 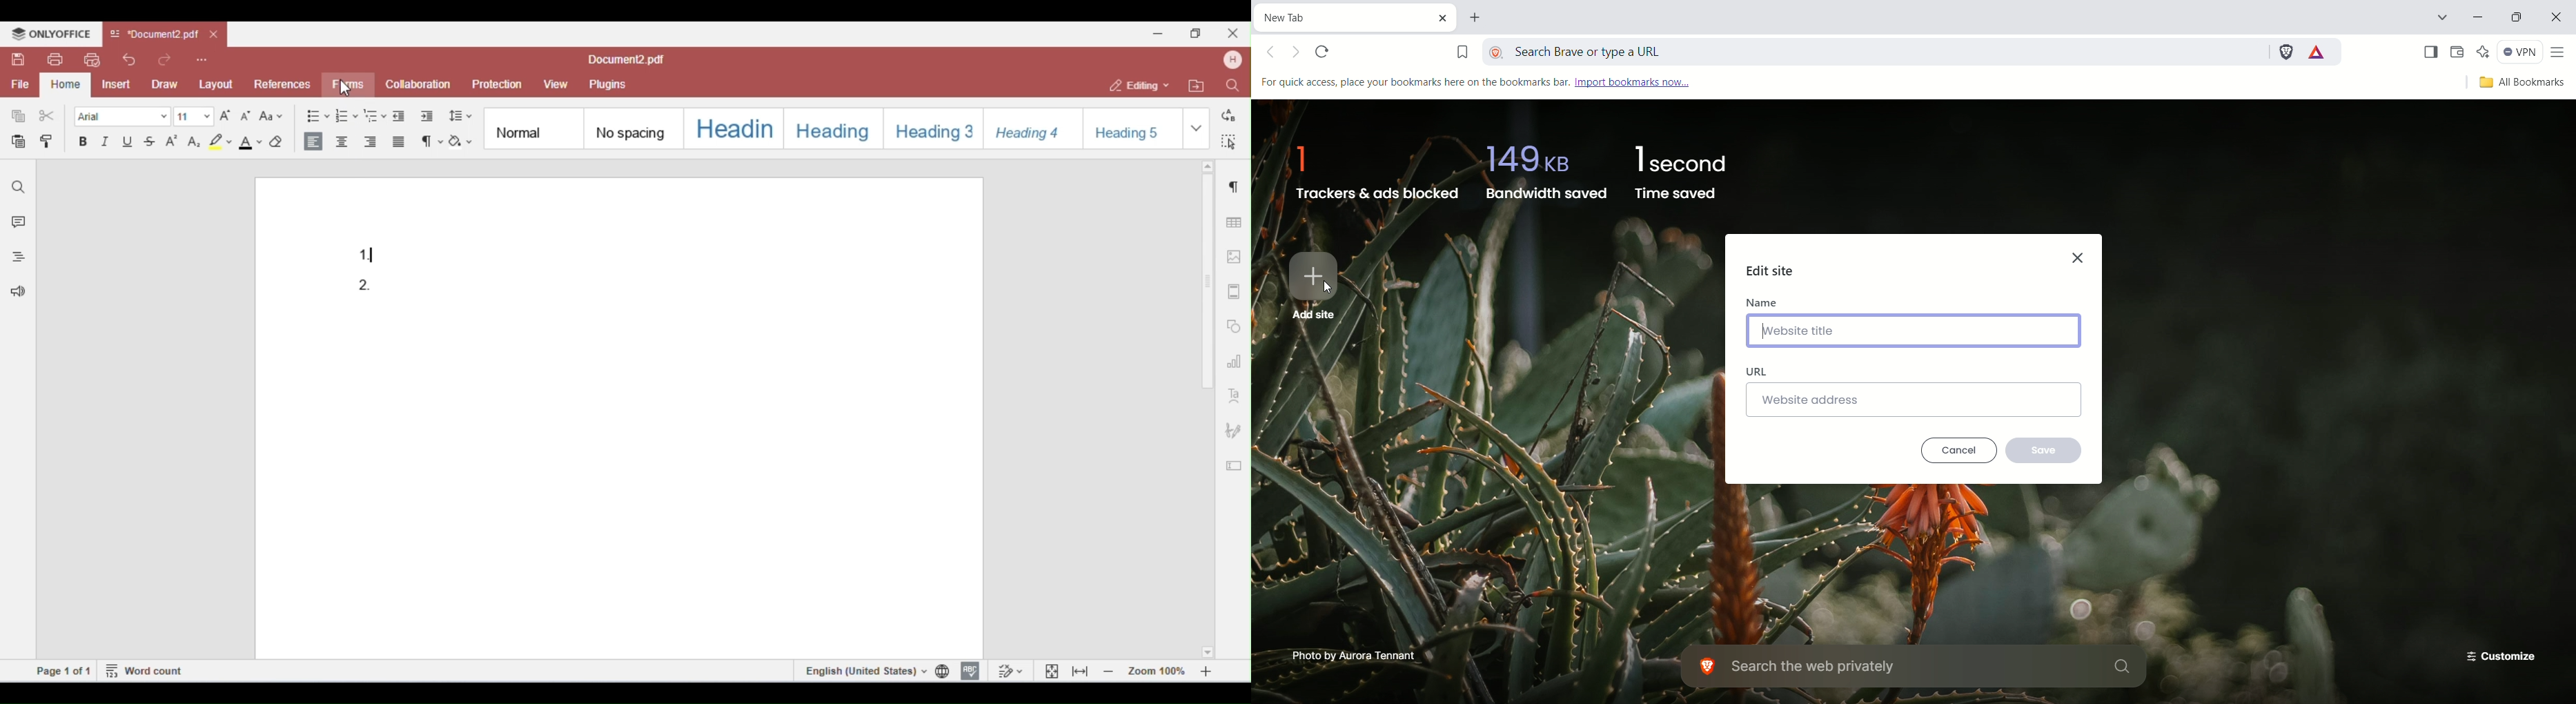 What do you see at coordinates (1915, 330) in the screenshot?
I see `website title` at bounding box center [1915, 330].